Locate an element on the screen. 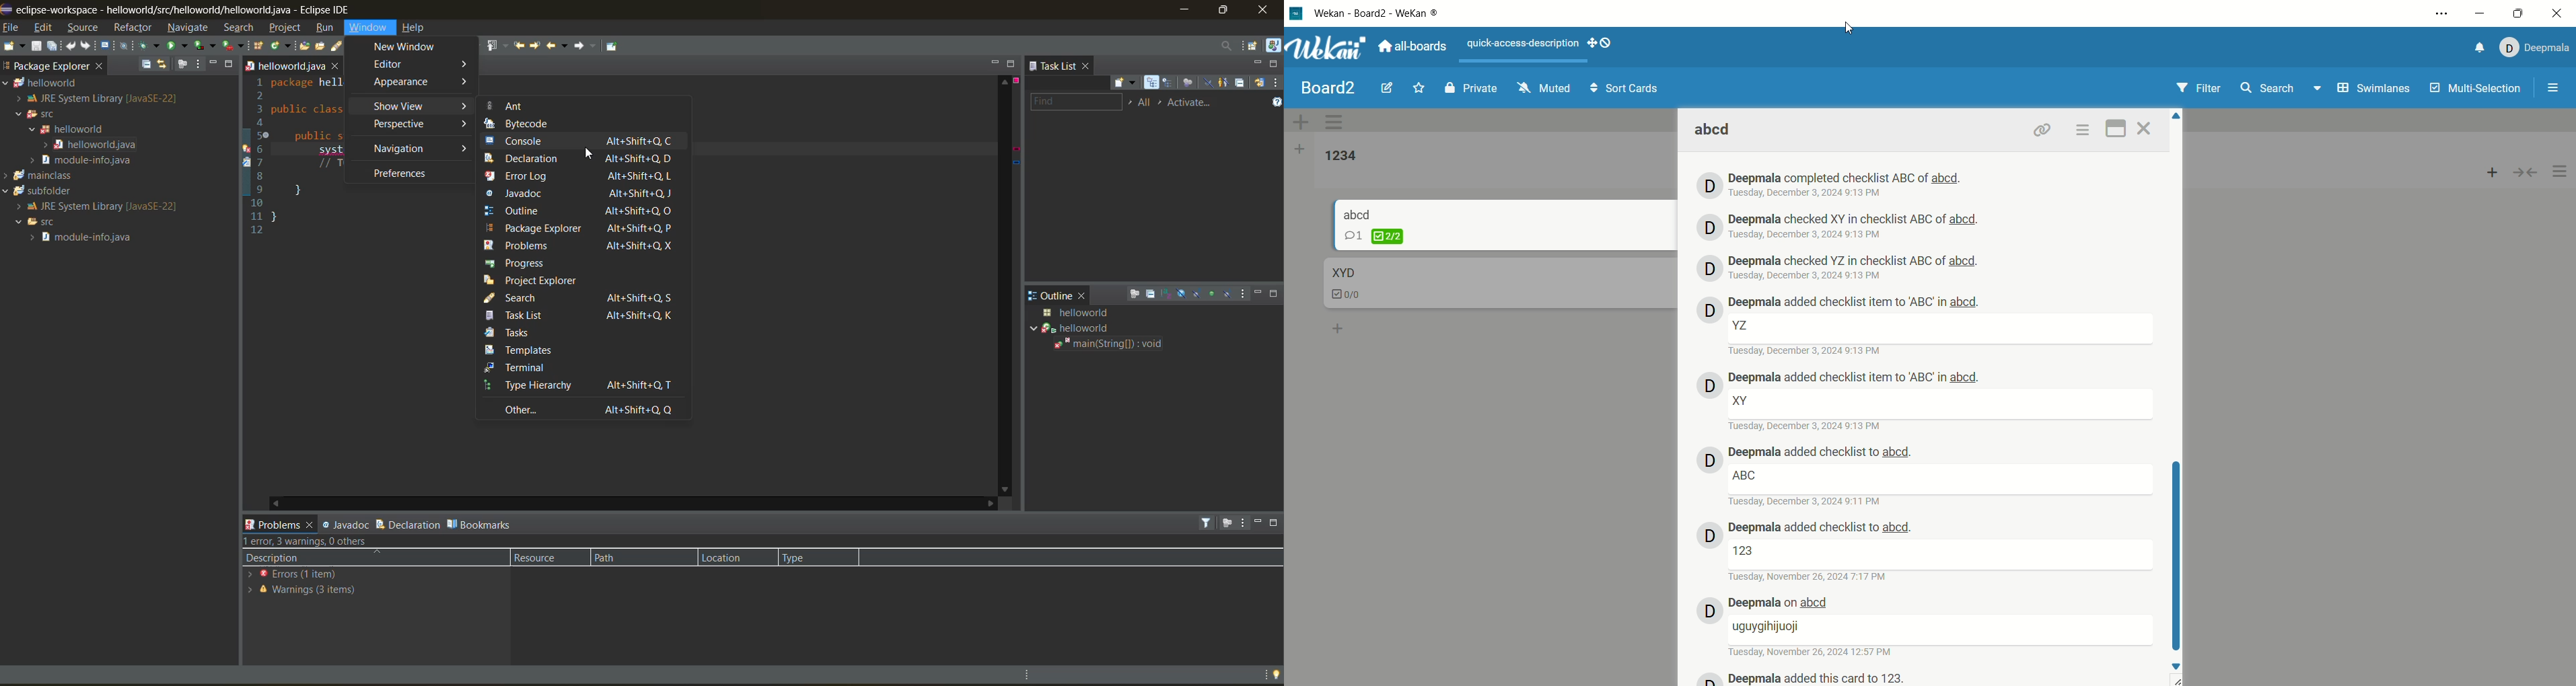 This screenshot has width=2576, height=700. modules info java is located at coordinates (94, 161).